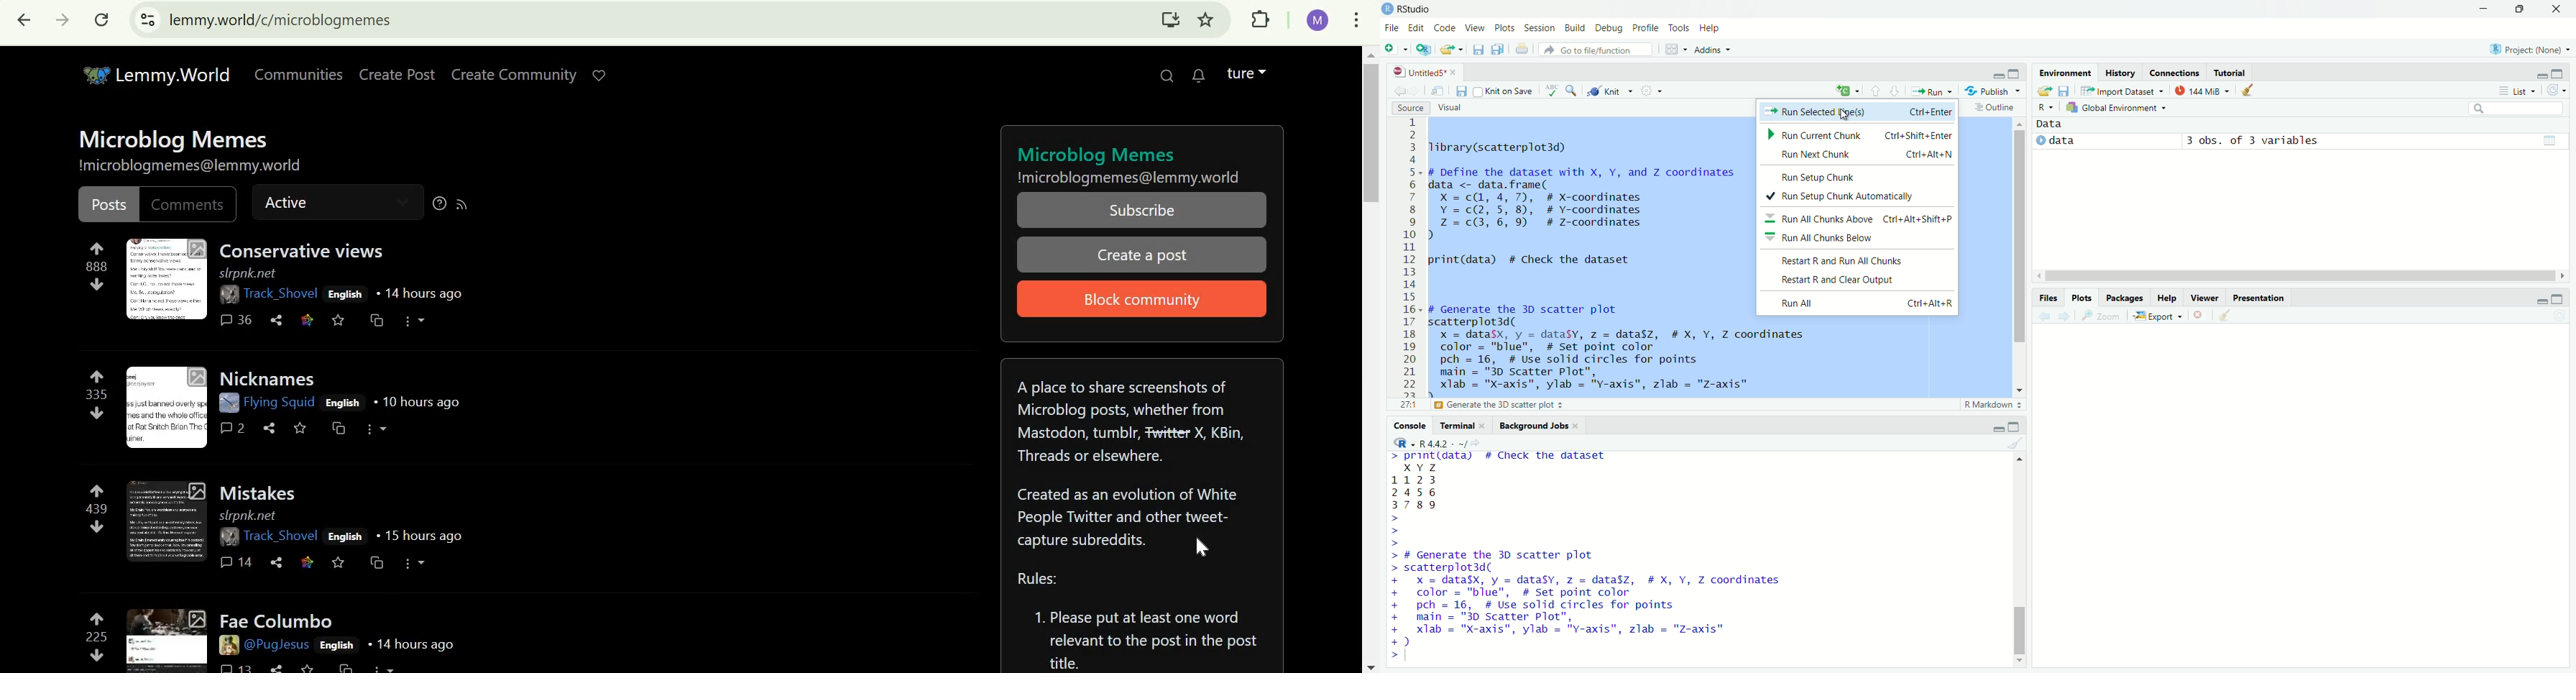  Describe the element at coordinates (2051, 124) in the screenshot. I see `data` at that location.